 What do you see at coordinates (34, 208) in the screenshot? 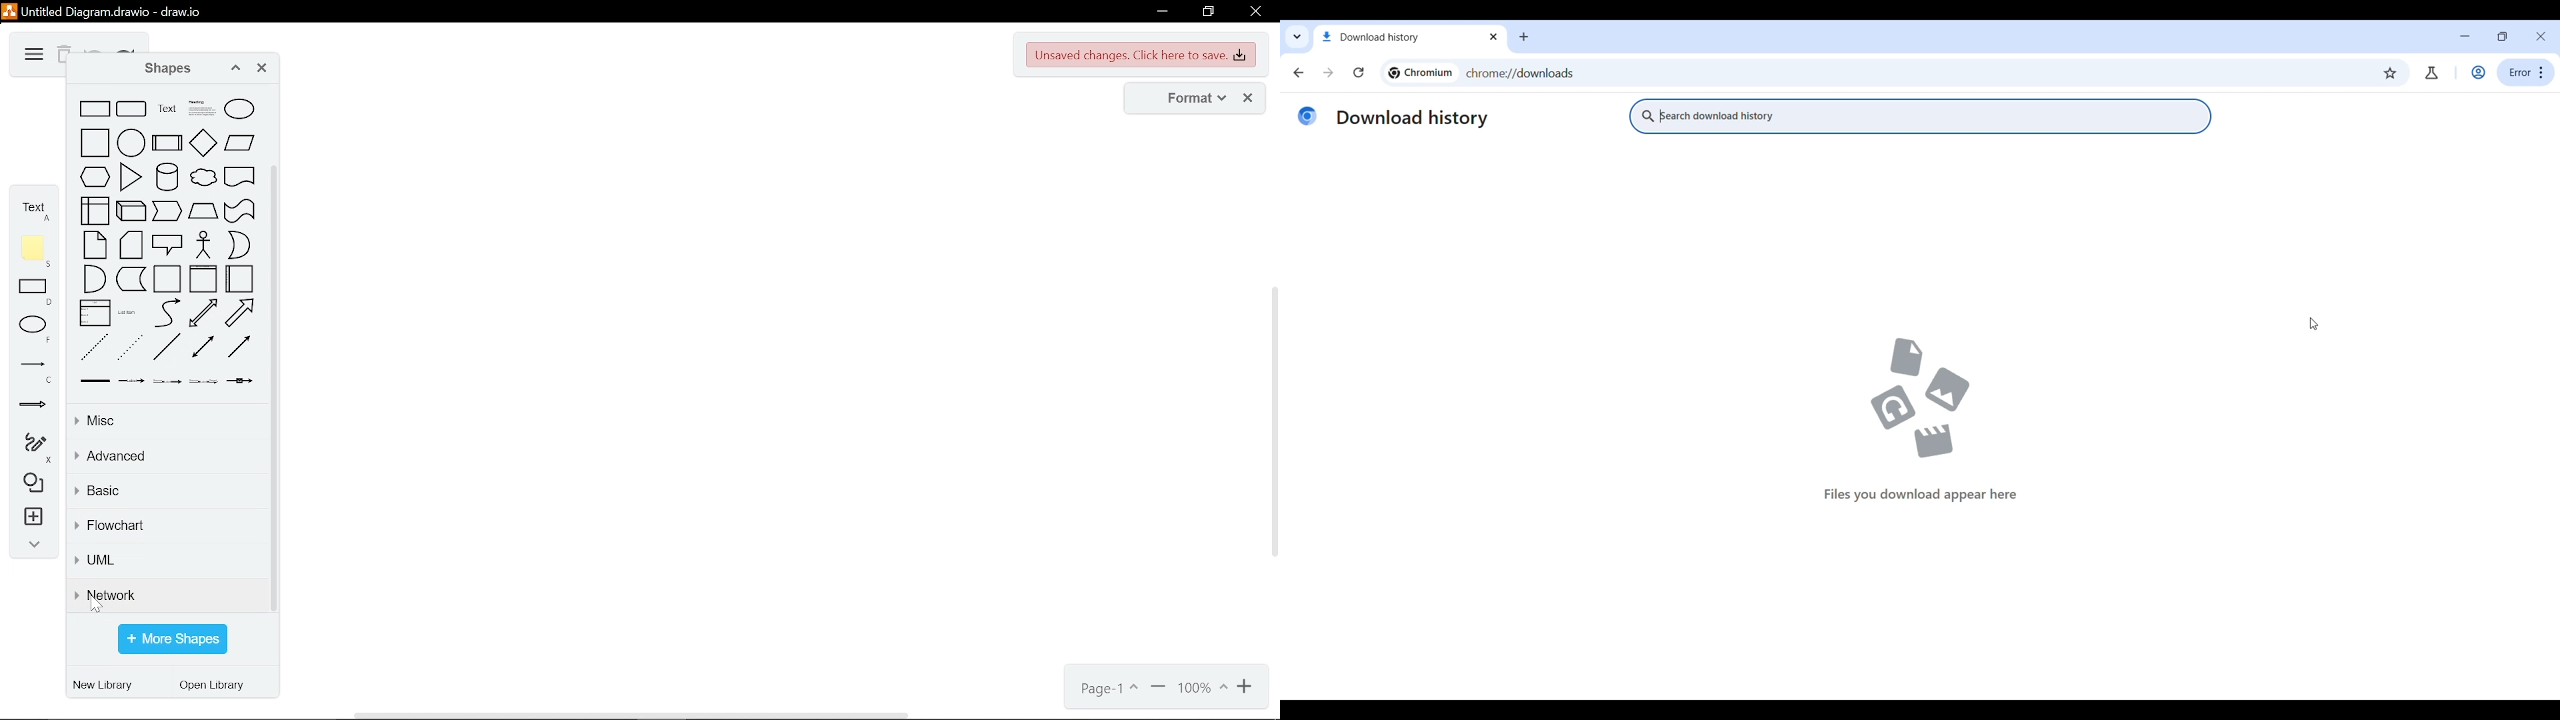
I see `text` at bounding box center [34, 208].